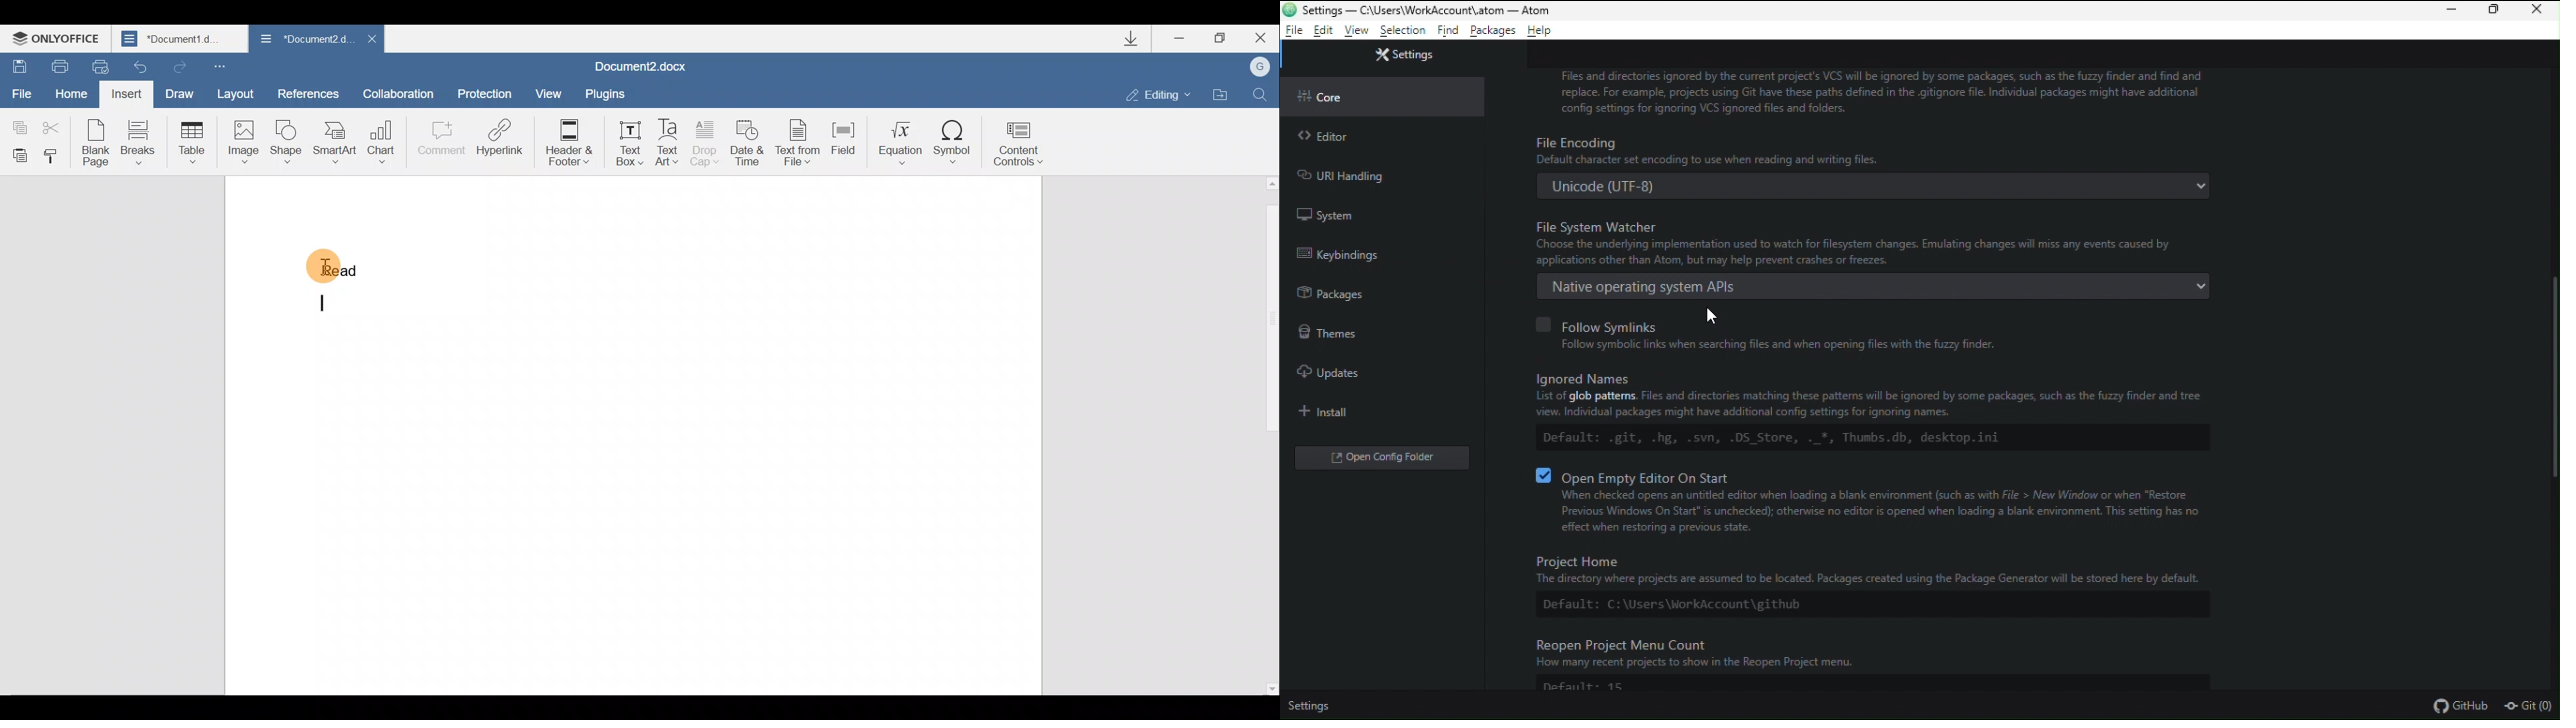 Image resolution: width=2576 pixels, height=728 pixels. I want to click on Chart, so click(384, 137).